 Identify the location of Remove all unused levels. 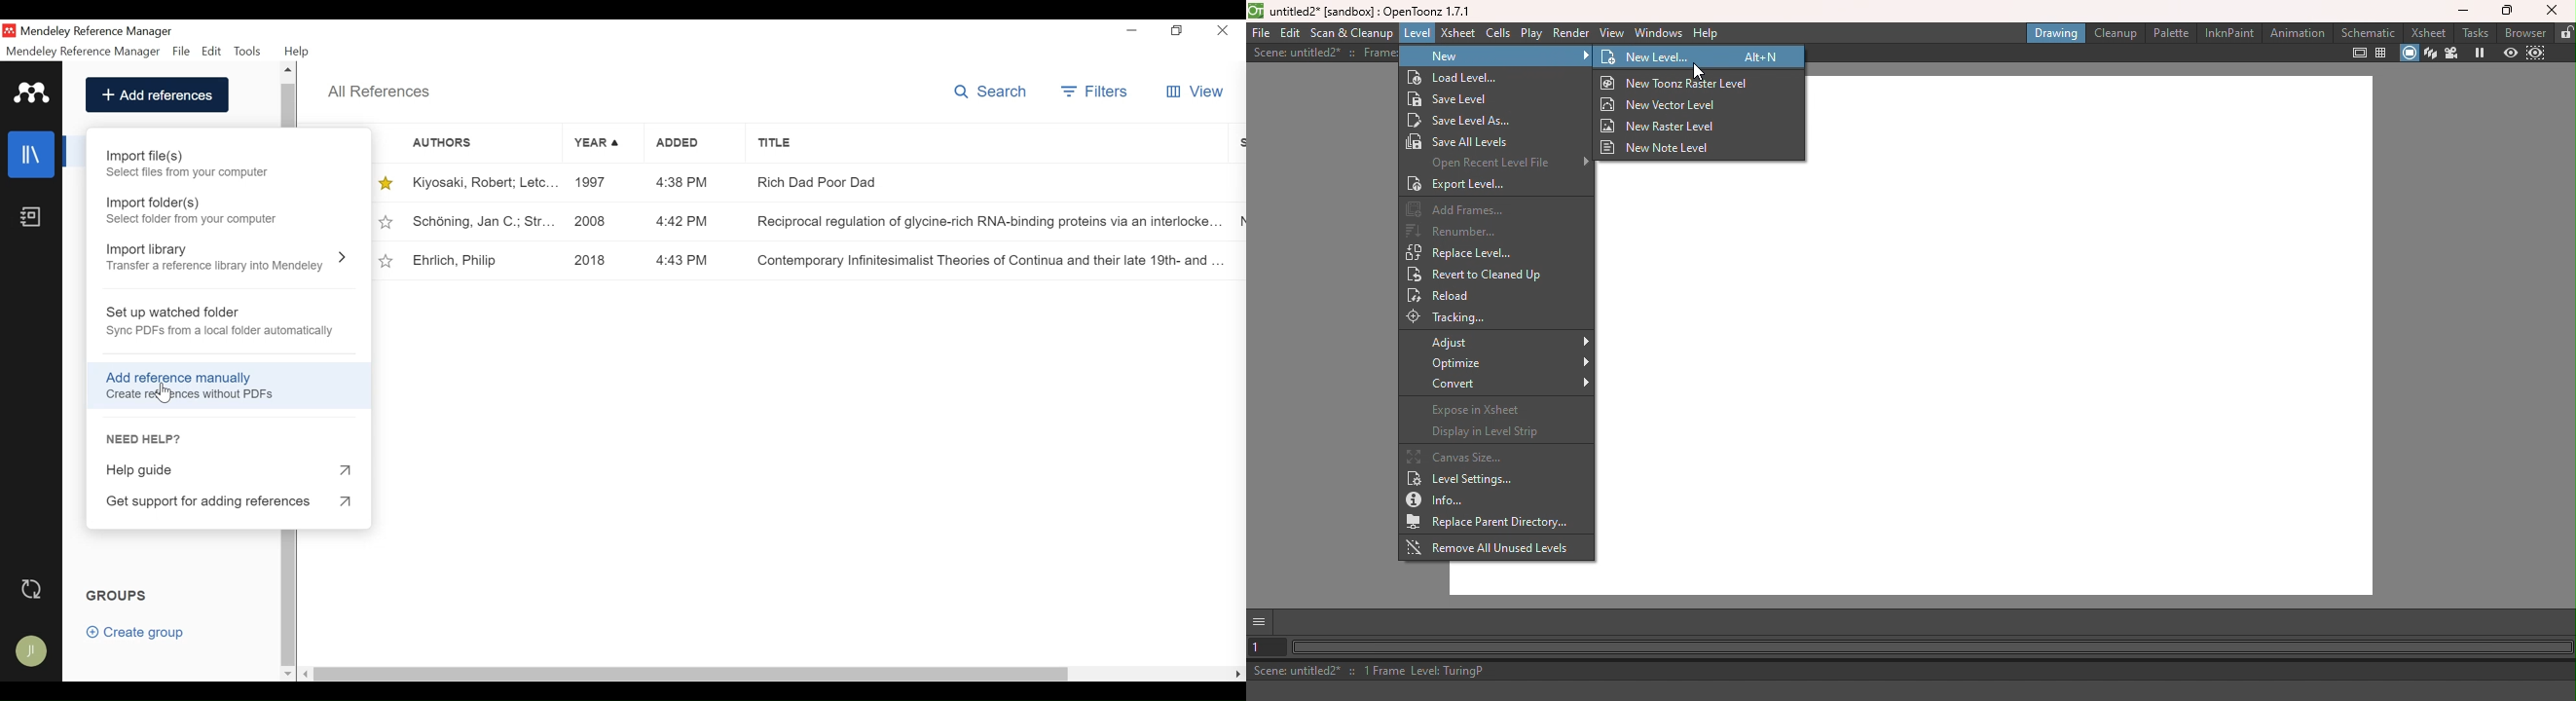
(1490, 547).